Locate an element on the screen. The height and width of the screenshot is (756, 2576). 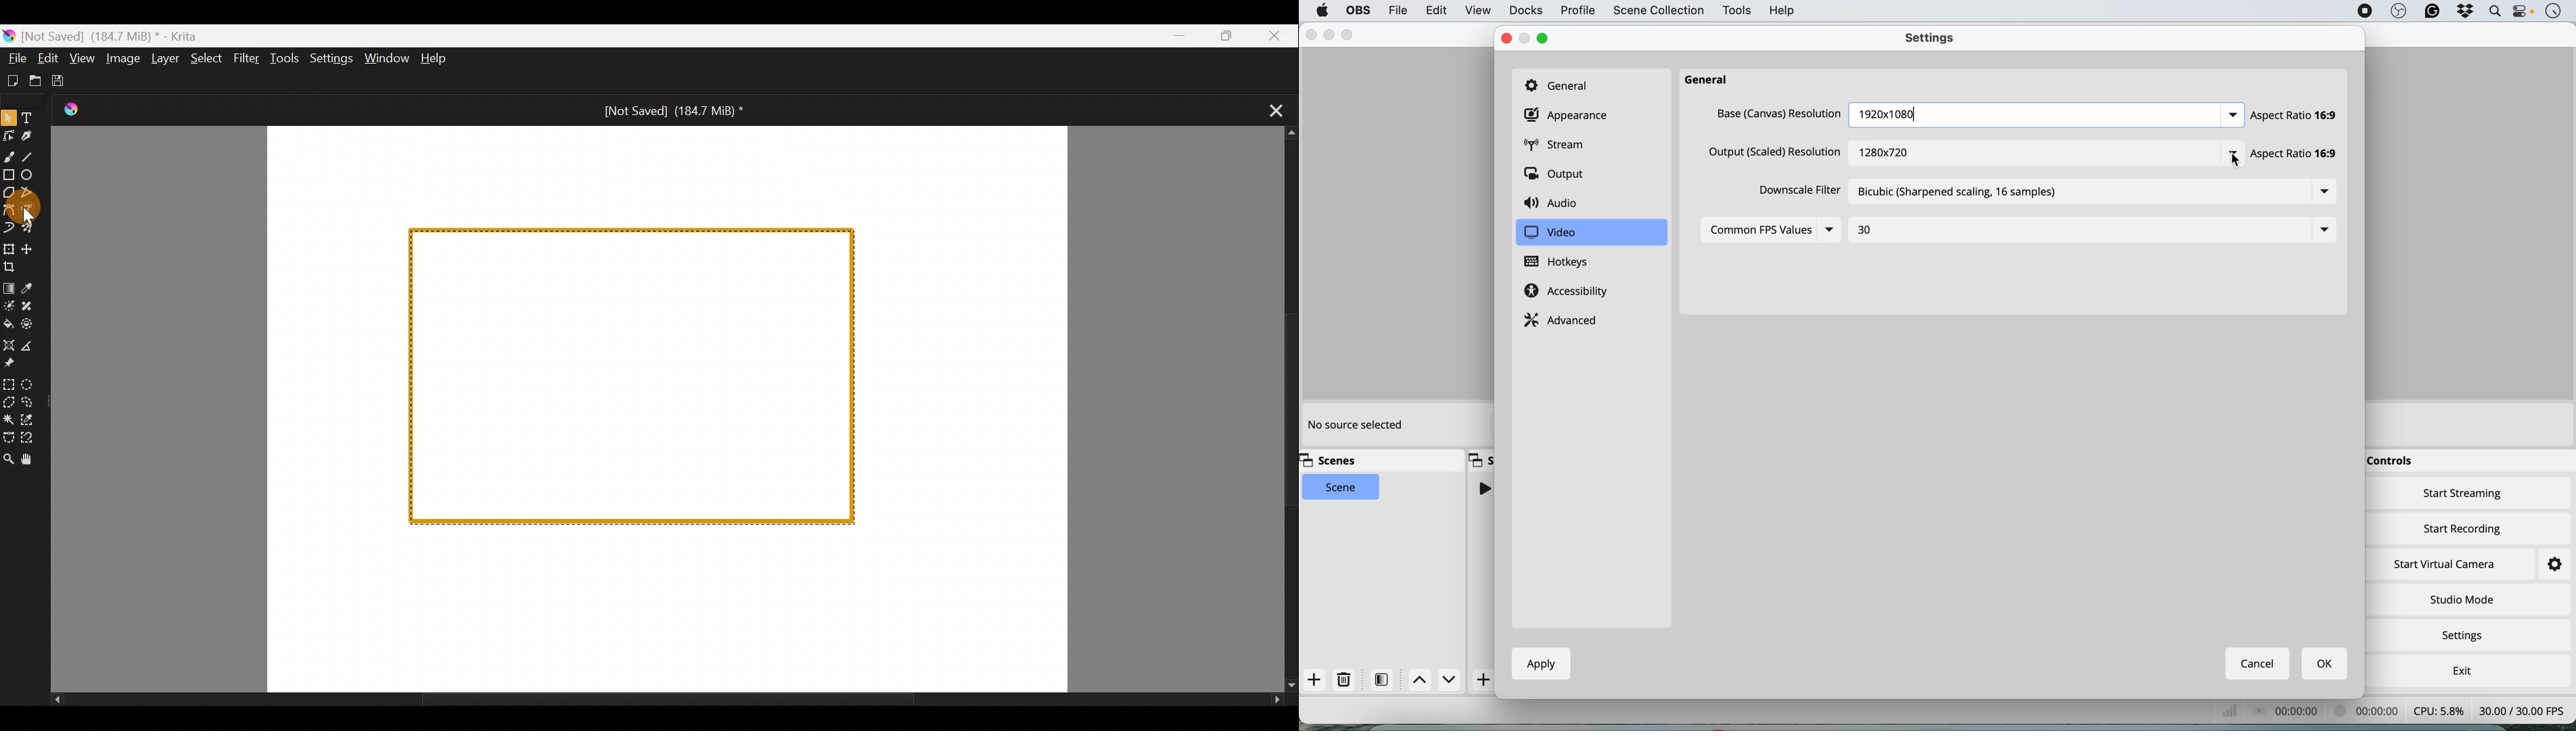
start streaming is located at coordinates (2463, 496).